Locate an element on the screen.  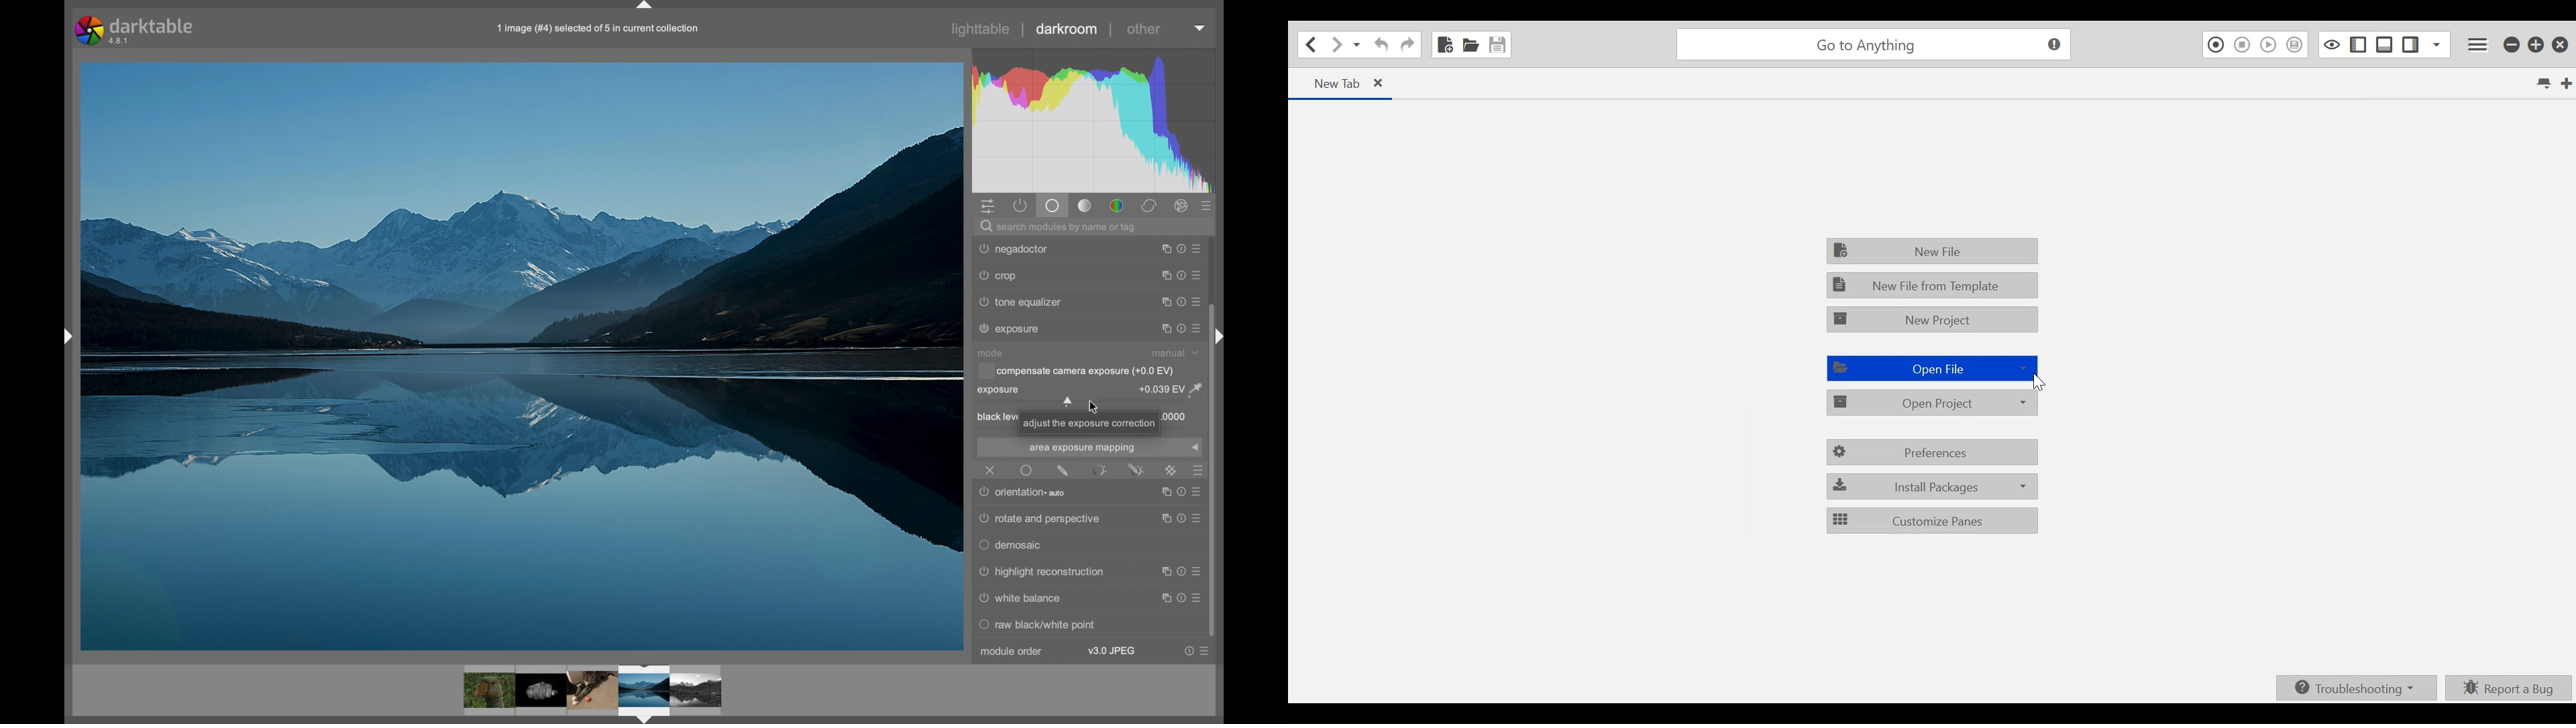
Toggle Focus mode is located at coordinates (2330, 44).